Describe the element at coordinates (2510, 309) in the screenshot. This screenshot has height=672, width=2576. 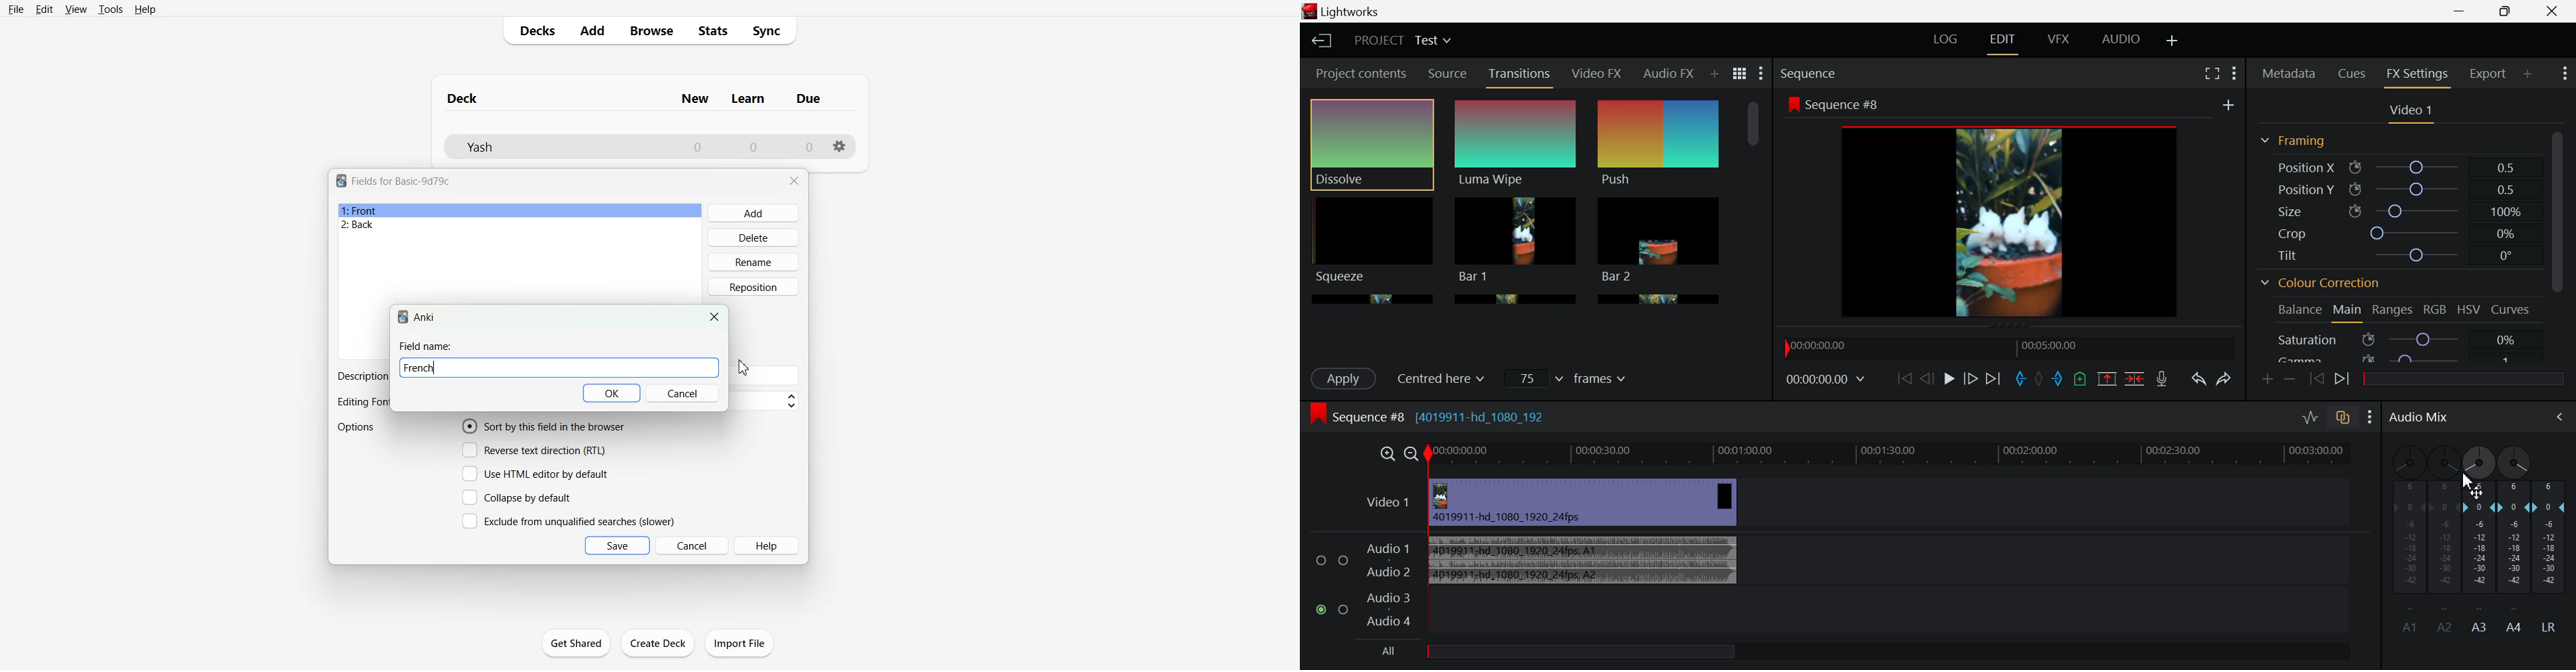
I see `Curves` at that location.